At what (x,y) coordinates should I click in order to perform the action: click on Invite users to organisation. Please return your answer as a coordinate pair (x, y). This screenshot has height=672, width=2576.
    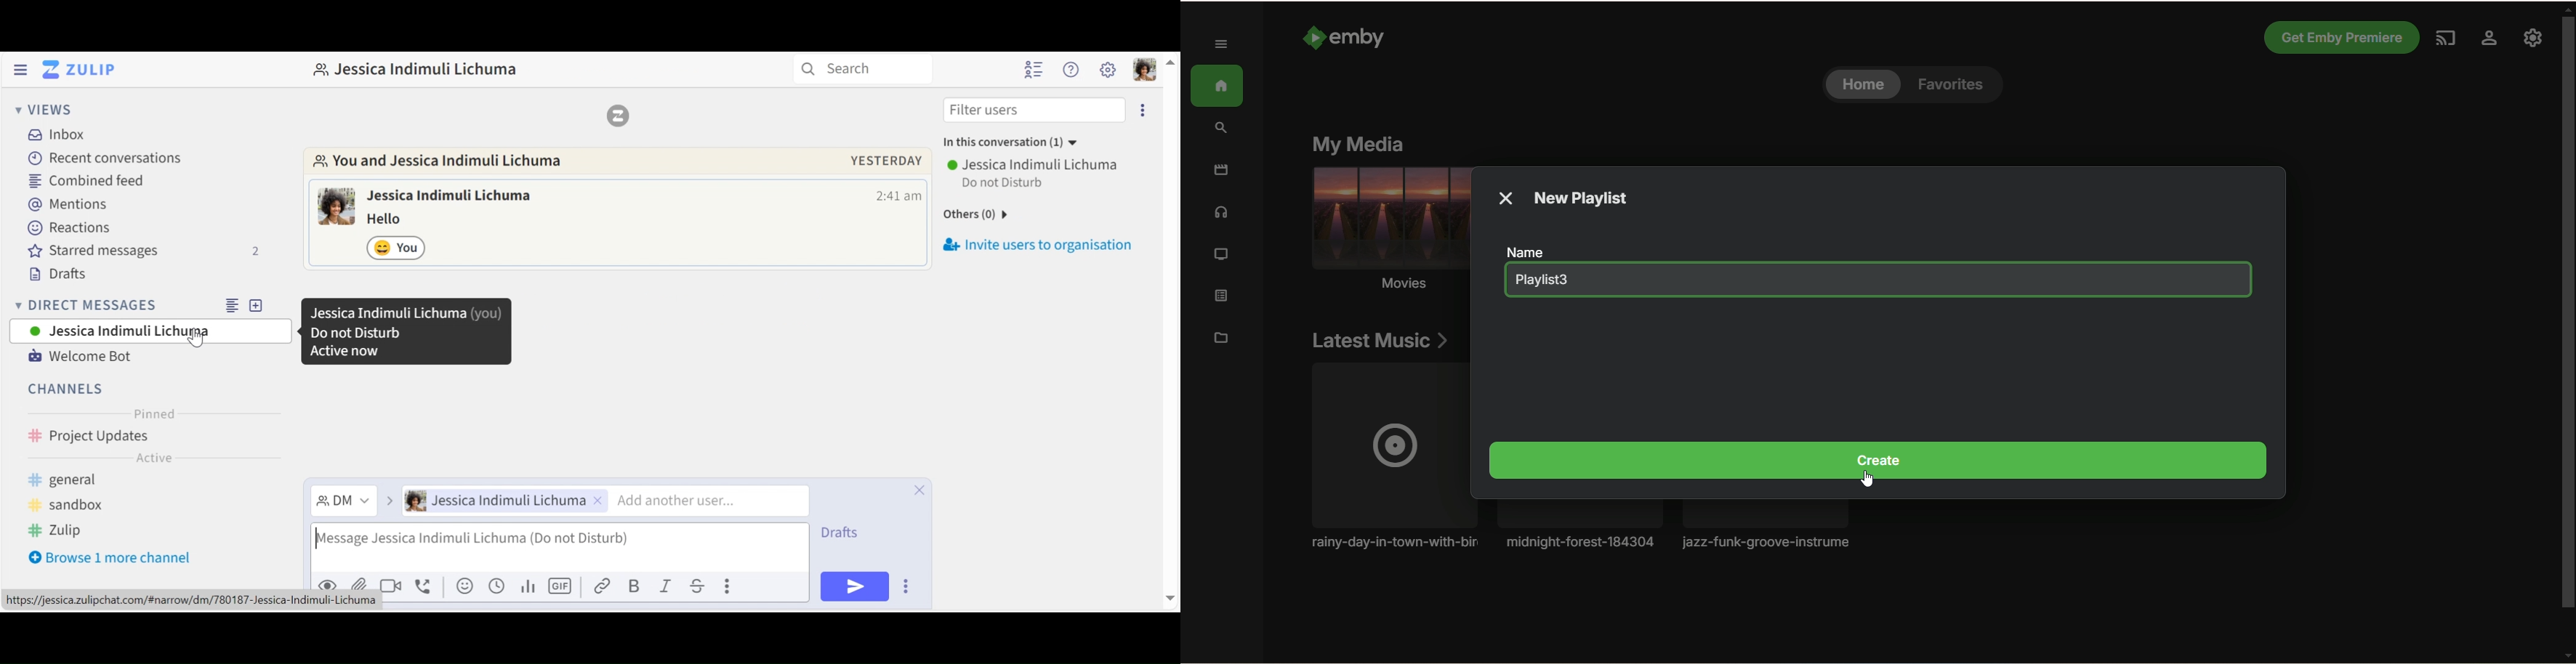
    Looking at the image, I should click on (1042, 242).